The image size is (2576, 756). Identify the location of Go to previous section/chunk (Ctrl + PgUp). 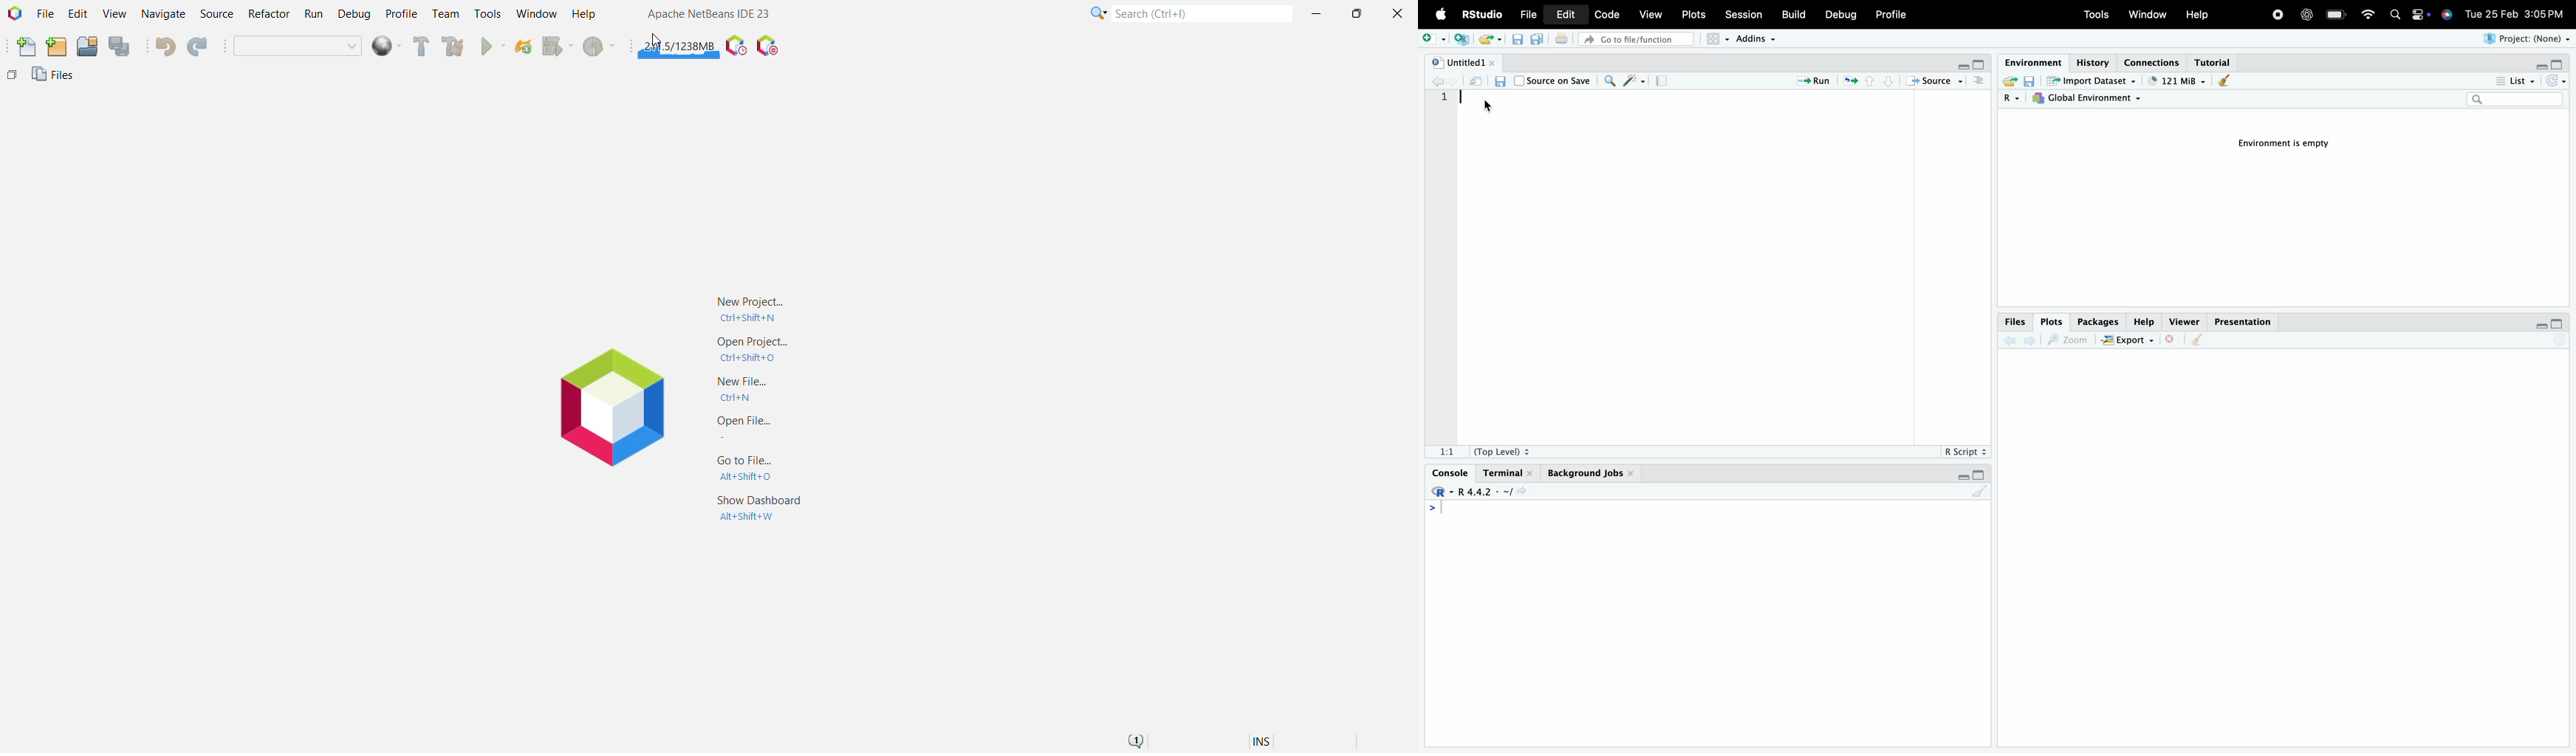
(1871, 82).